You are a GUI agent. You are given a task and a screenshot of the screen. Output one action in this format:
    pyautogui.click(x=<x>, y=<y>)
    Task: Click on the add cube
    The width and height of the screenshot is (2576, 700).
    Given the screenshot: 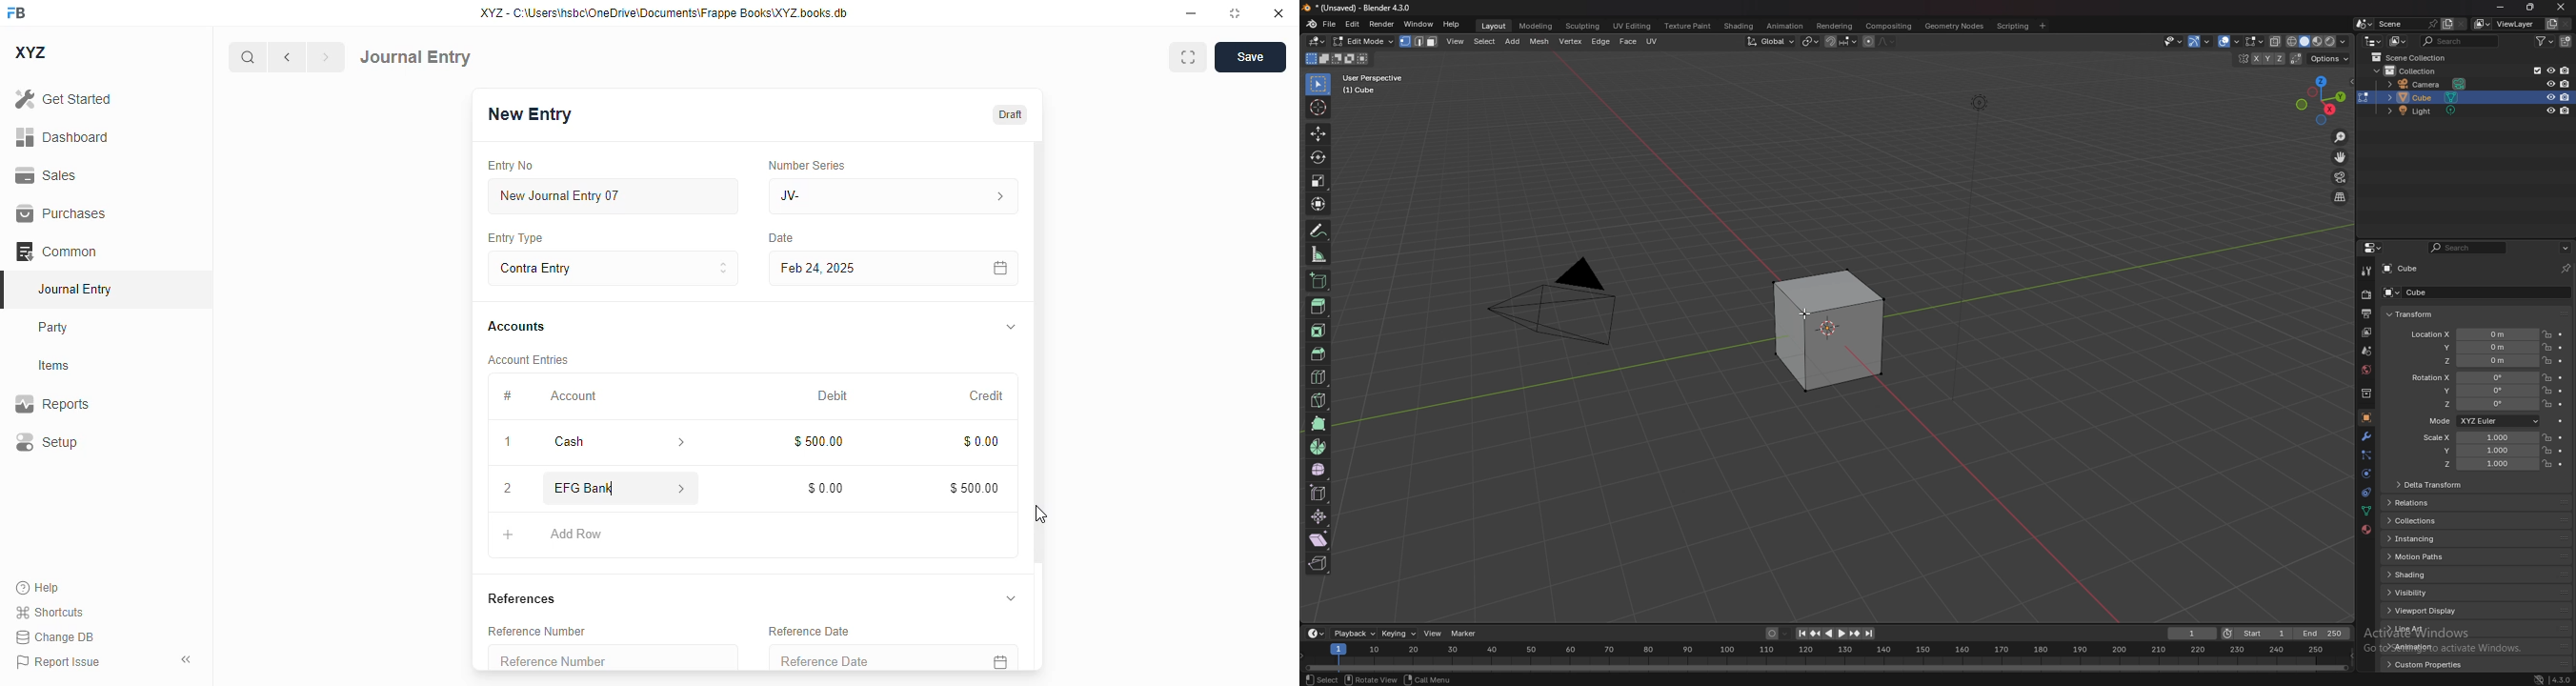 What is the action you would take?
    pyautogui.click(x=1318, y=281)
    